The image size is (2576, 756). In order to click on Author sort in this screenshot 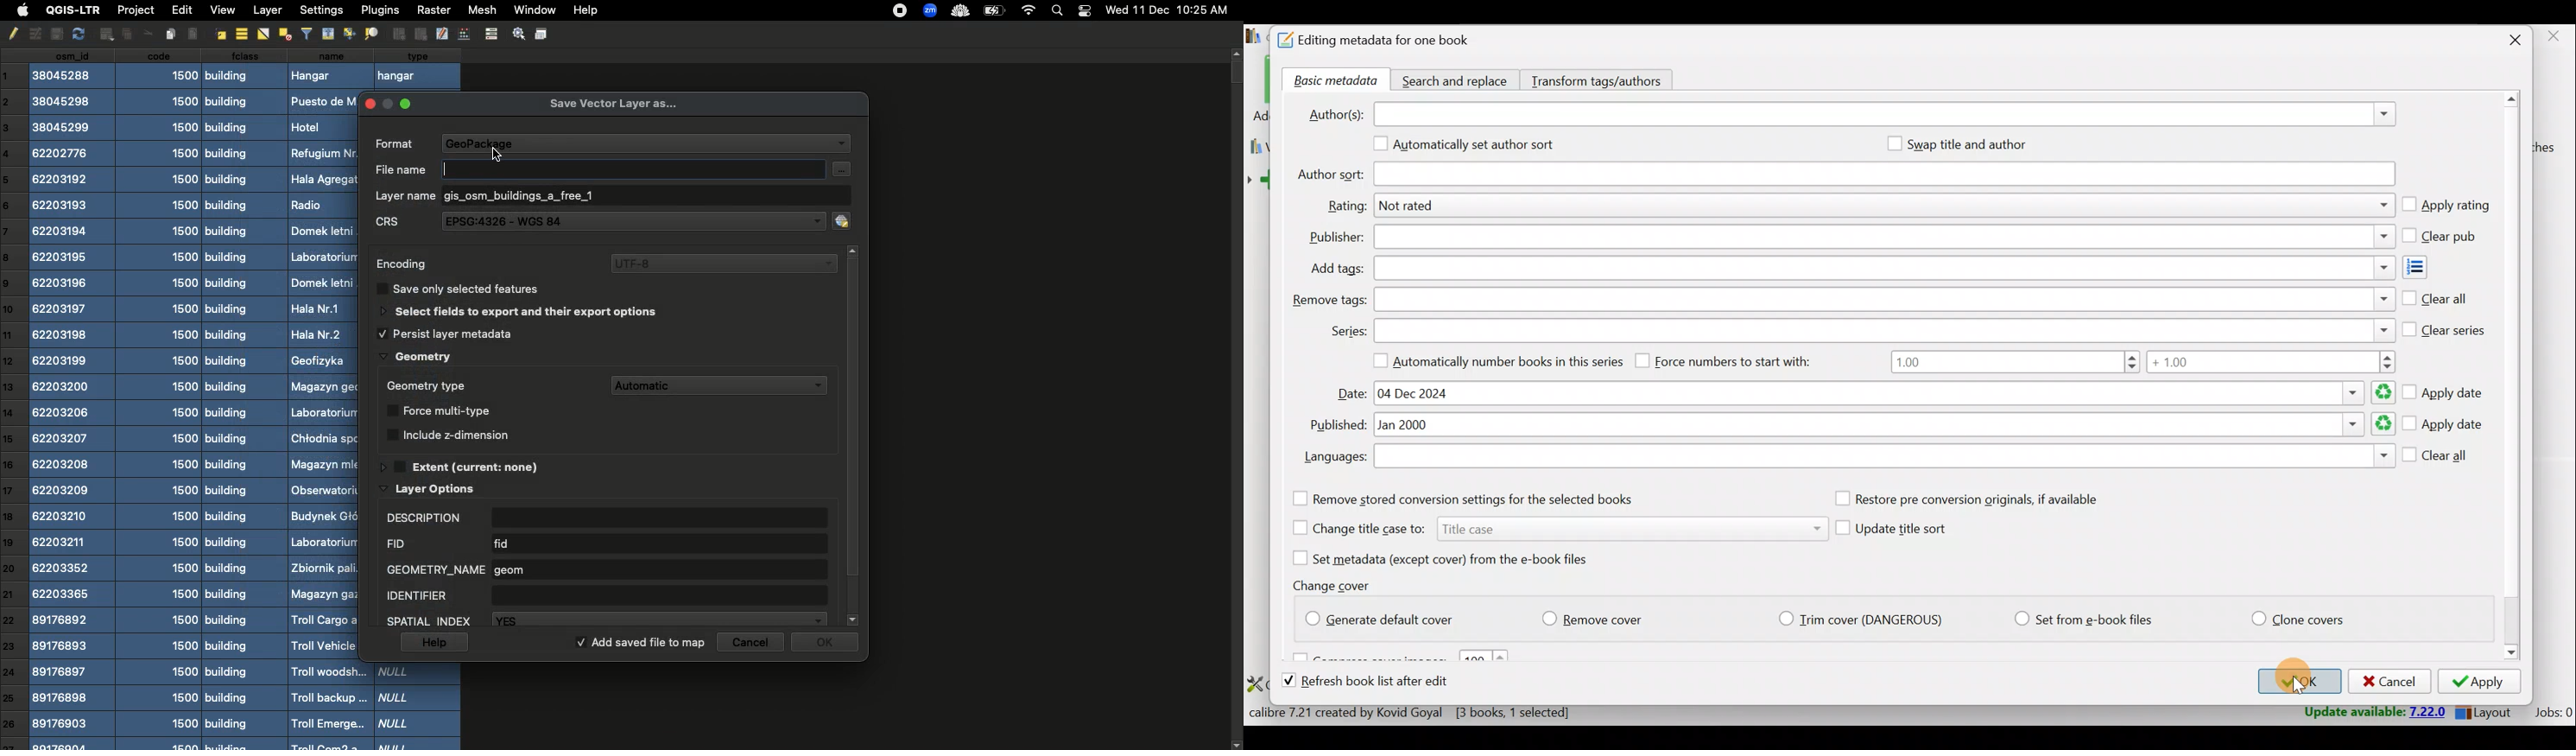, I will do `click(1883, 175)`.